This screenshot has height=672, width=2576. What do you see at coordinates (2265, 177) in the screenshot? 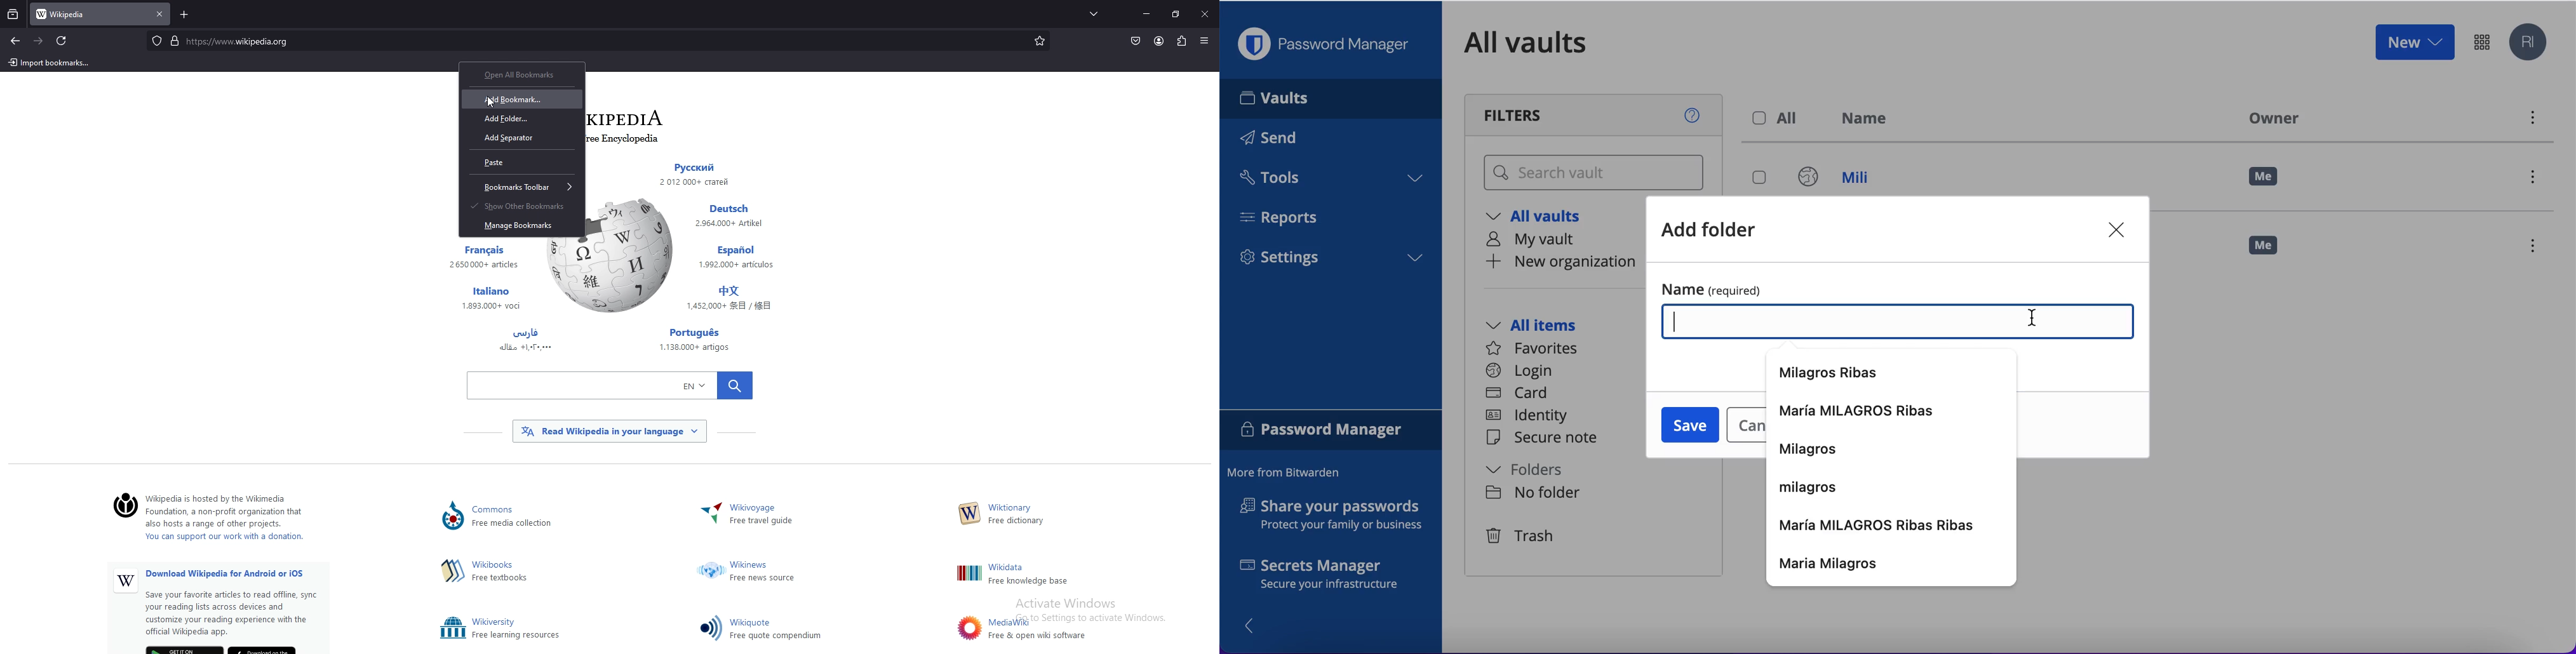
I see `me` at bounding box center [2265, 177].